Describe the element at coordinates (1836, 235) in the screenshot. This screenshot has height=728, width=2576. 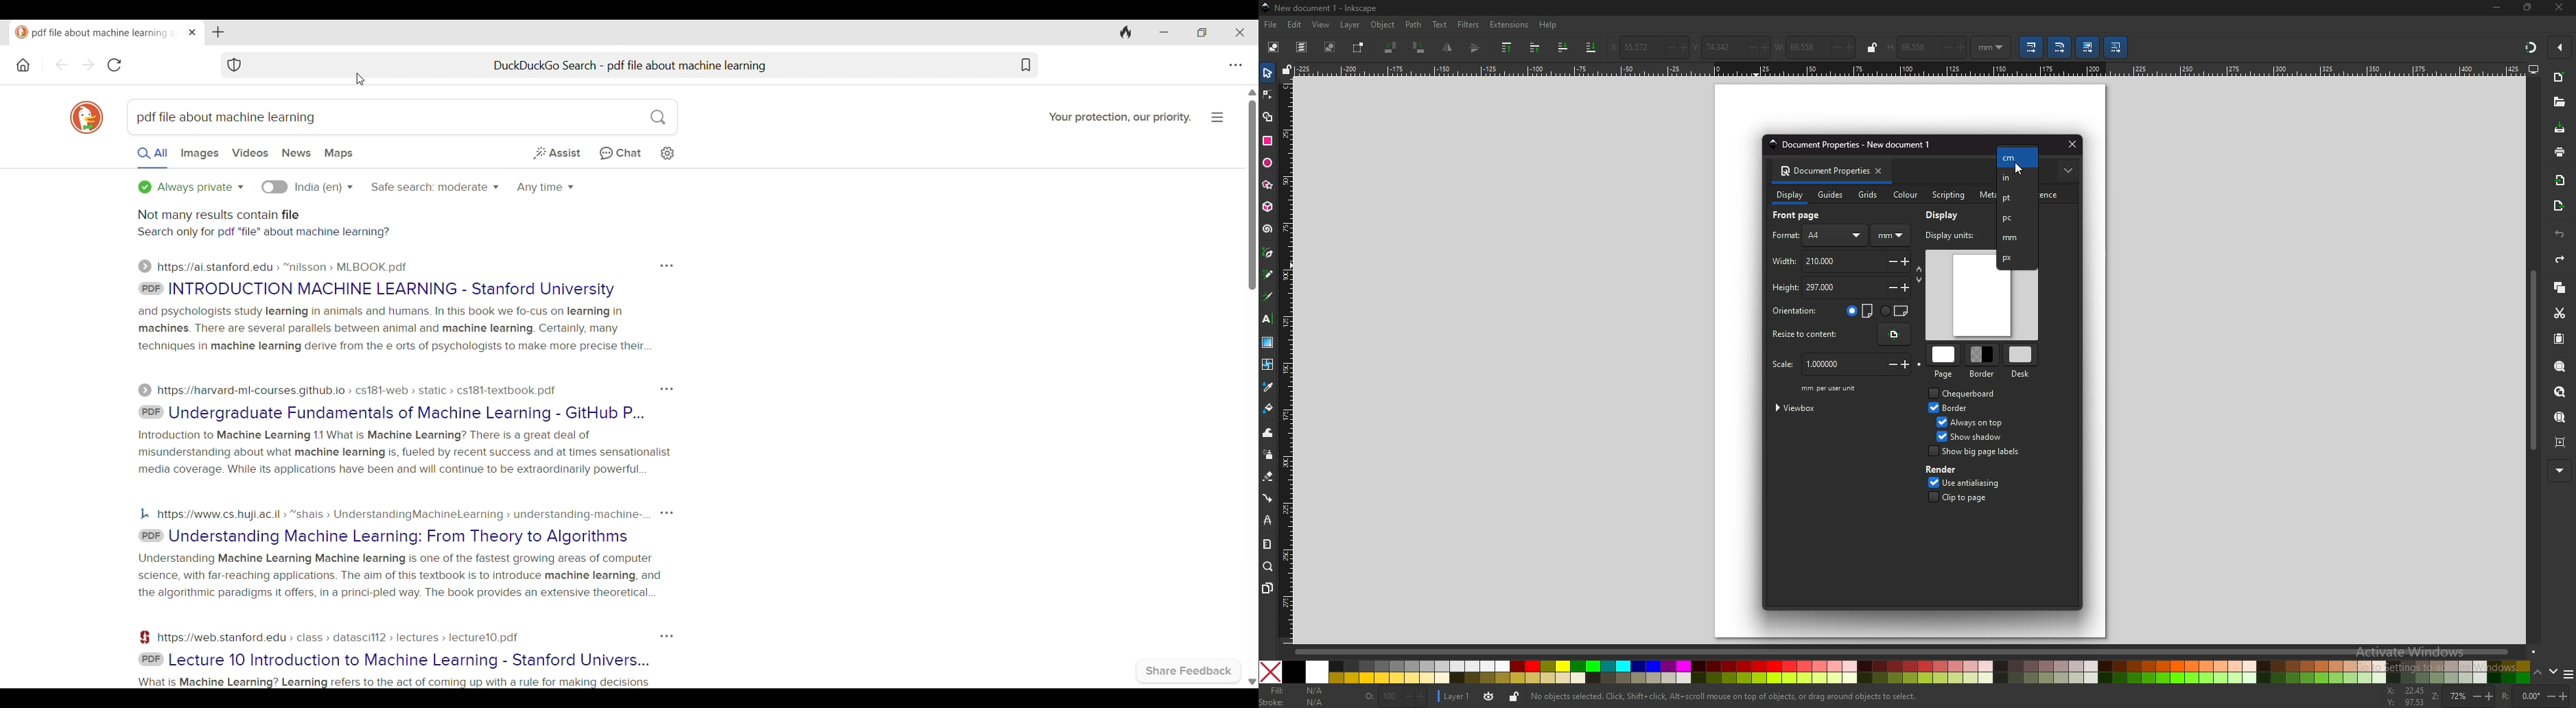
I see `AA` at that location.